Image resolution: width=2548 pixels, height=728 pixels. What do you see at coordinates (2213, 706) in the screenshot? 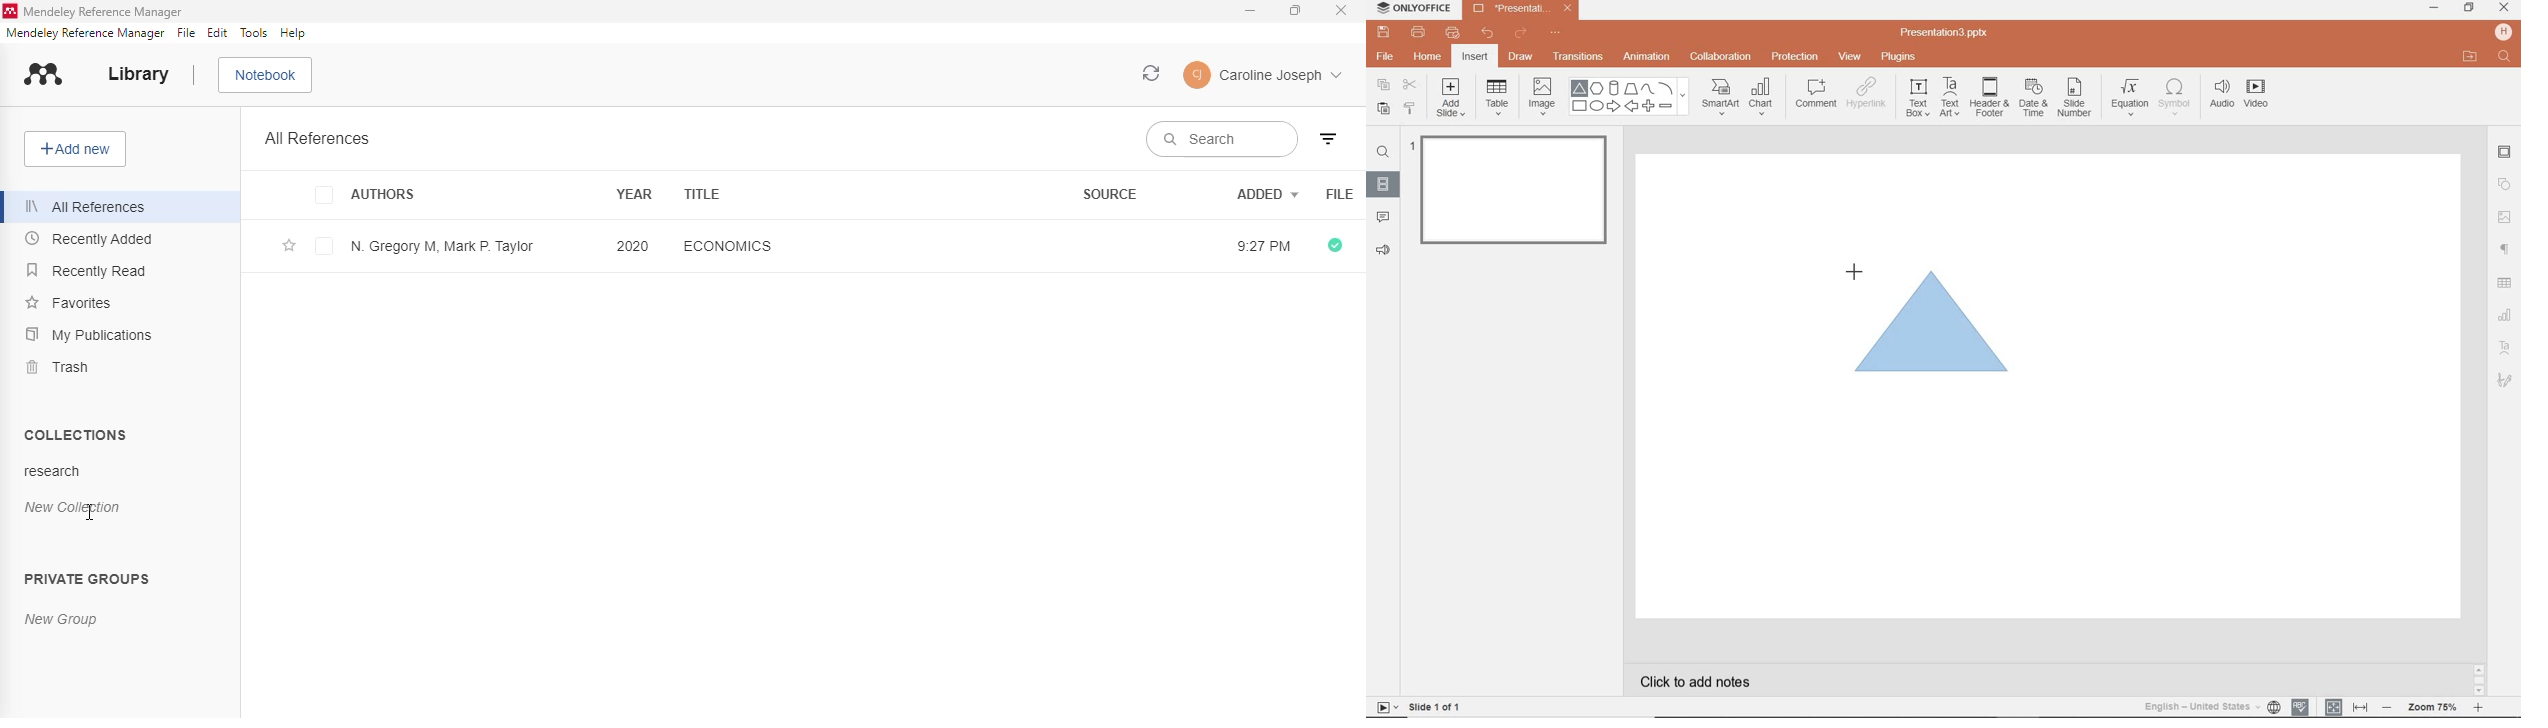
I see `TEXT LANGUAGE` at bounding box center [2213, 706].